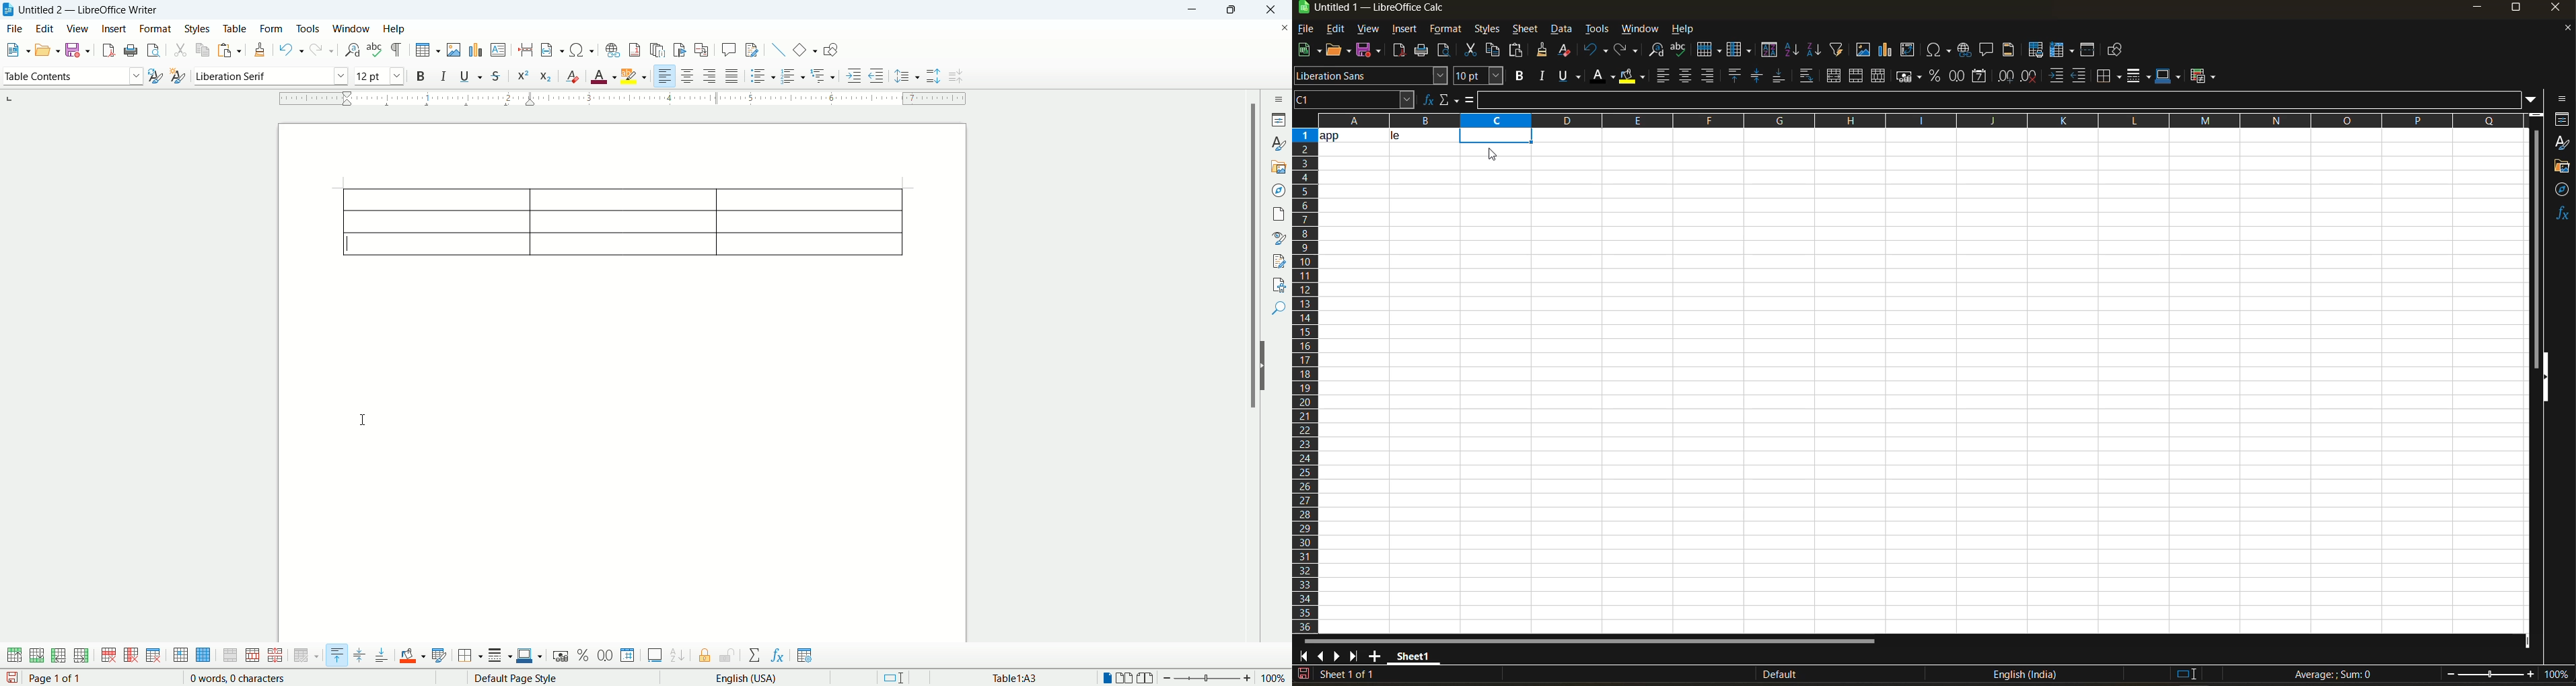 This screenshot has width=2576, height=700. Describe the element at coordinates (1596, 50) in the screenshot. I see `undo` at that location.